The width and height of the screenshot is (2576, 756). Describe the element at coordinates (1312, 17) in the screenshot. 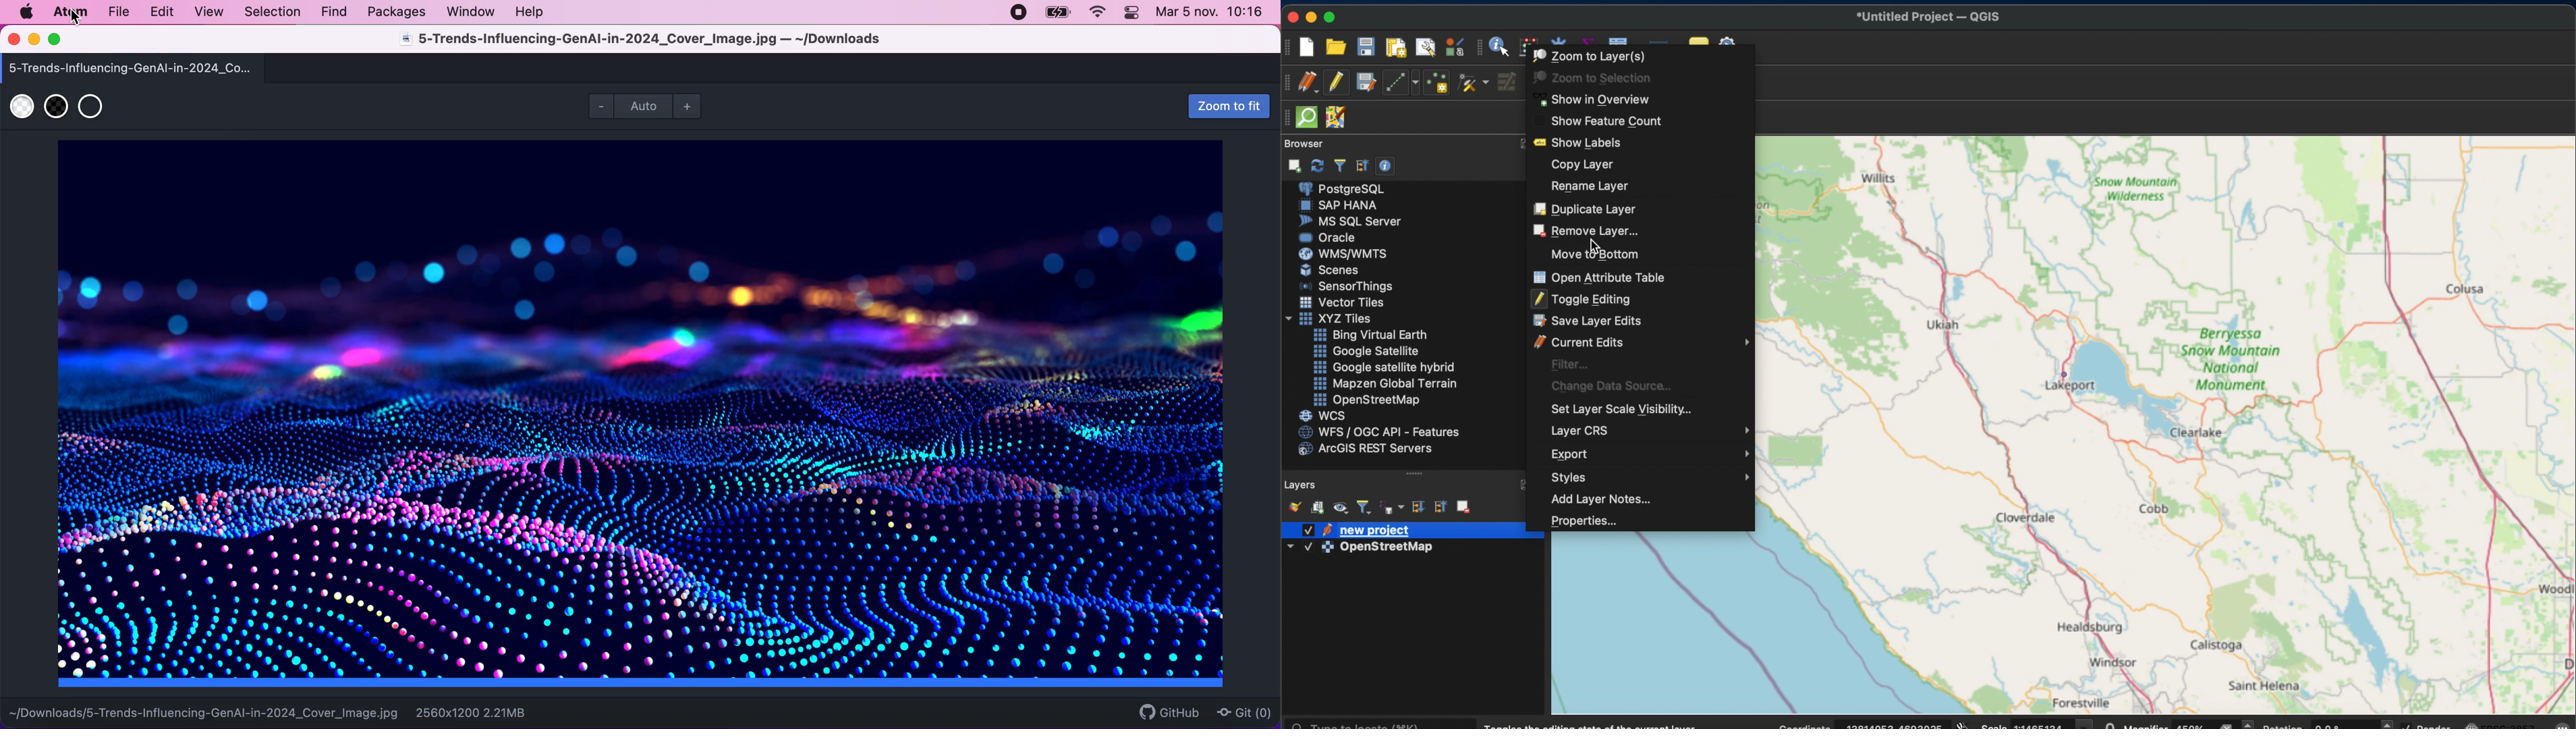

I see `minimize` at that location.